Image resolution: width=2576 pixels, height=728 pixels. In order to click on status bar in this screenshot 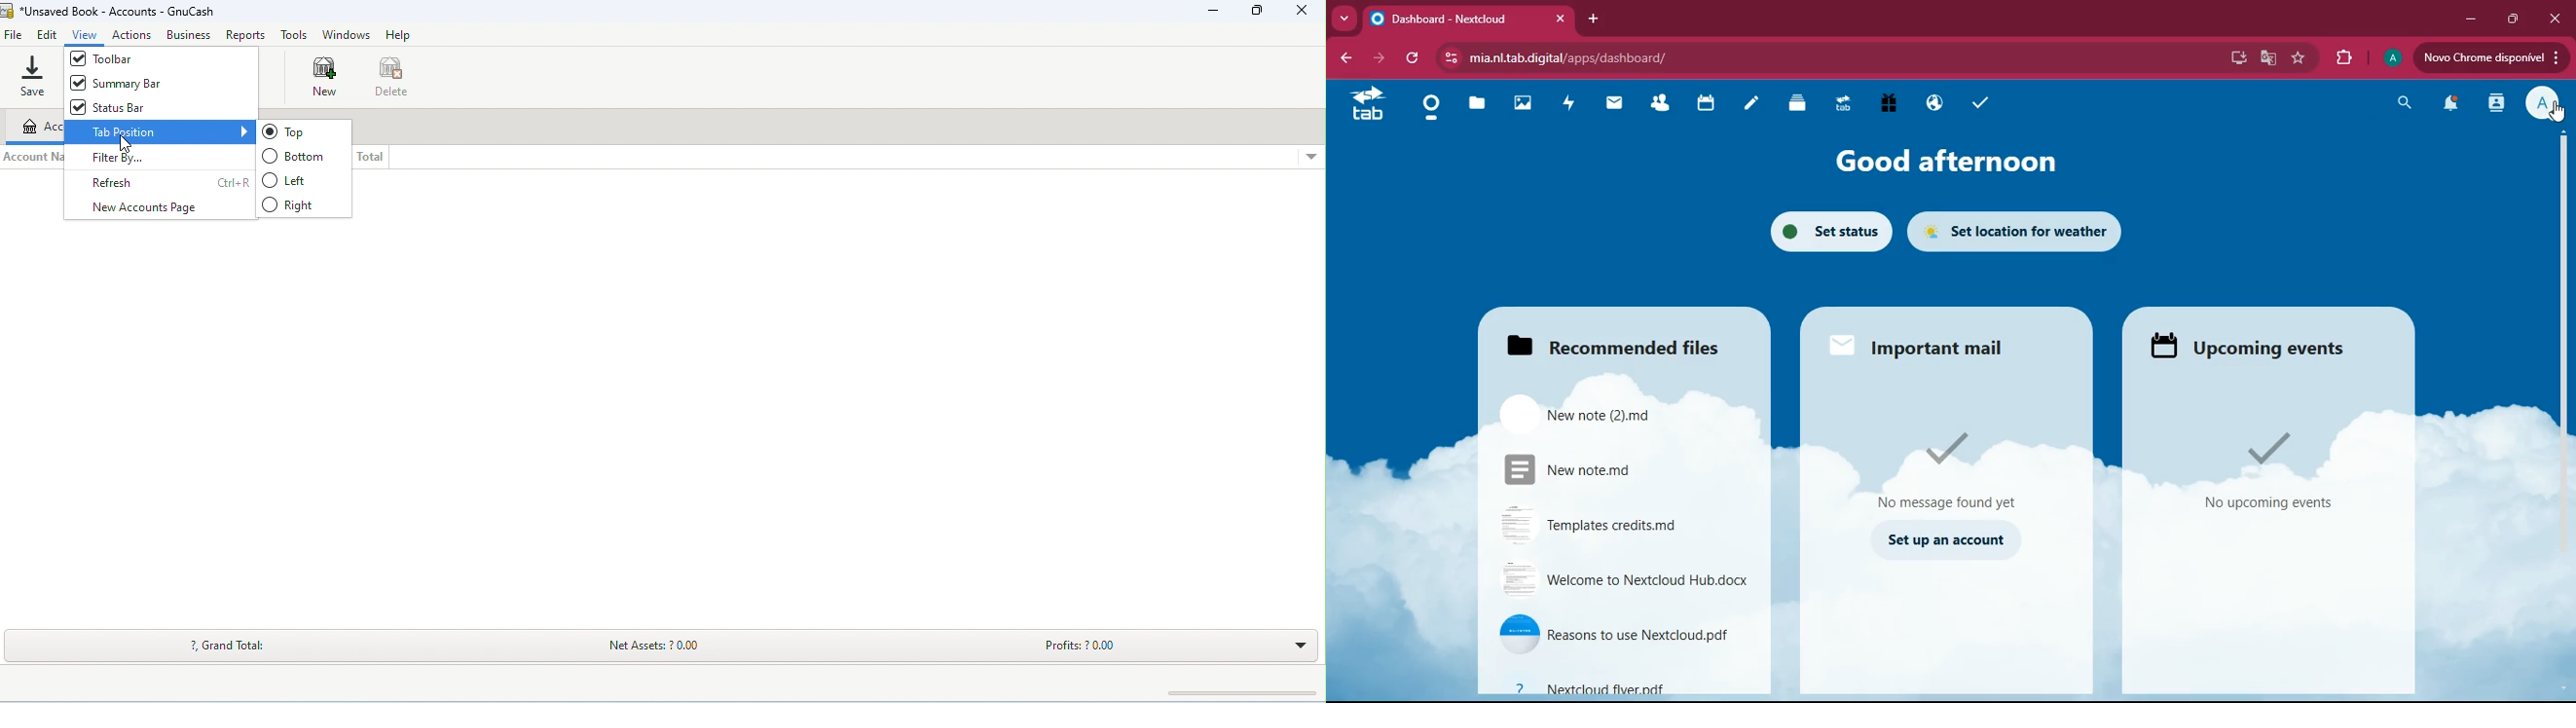, I will do `click(143, 107)`.